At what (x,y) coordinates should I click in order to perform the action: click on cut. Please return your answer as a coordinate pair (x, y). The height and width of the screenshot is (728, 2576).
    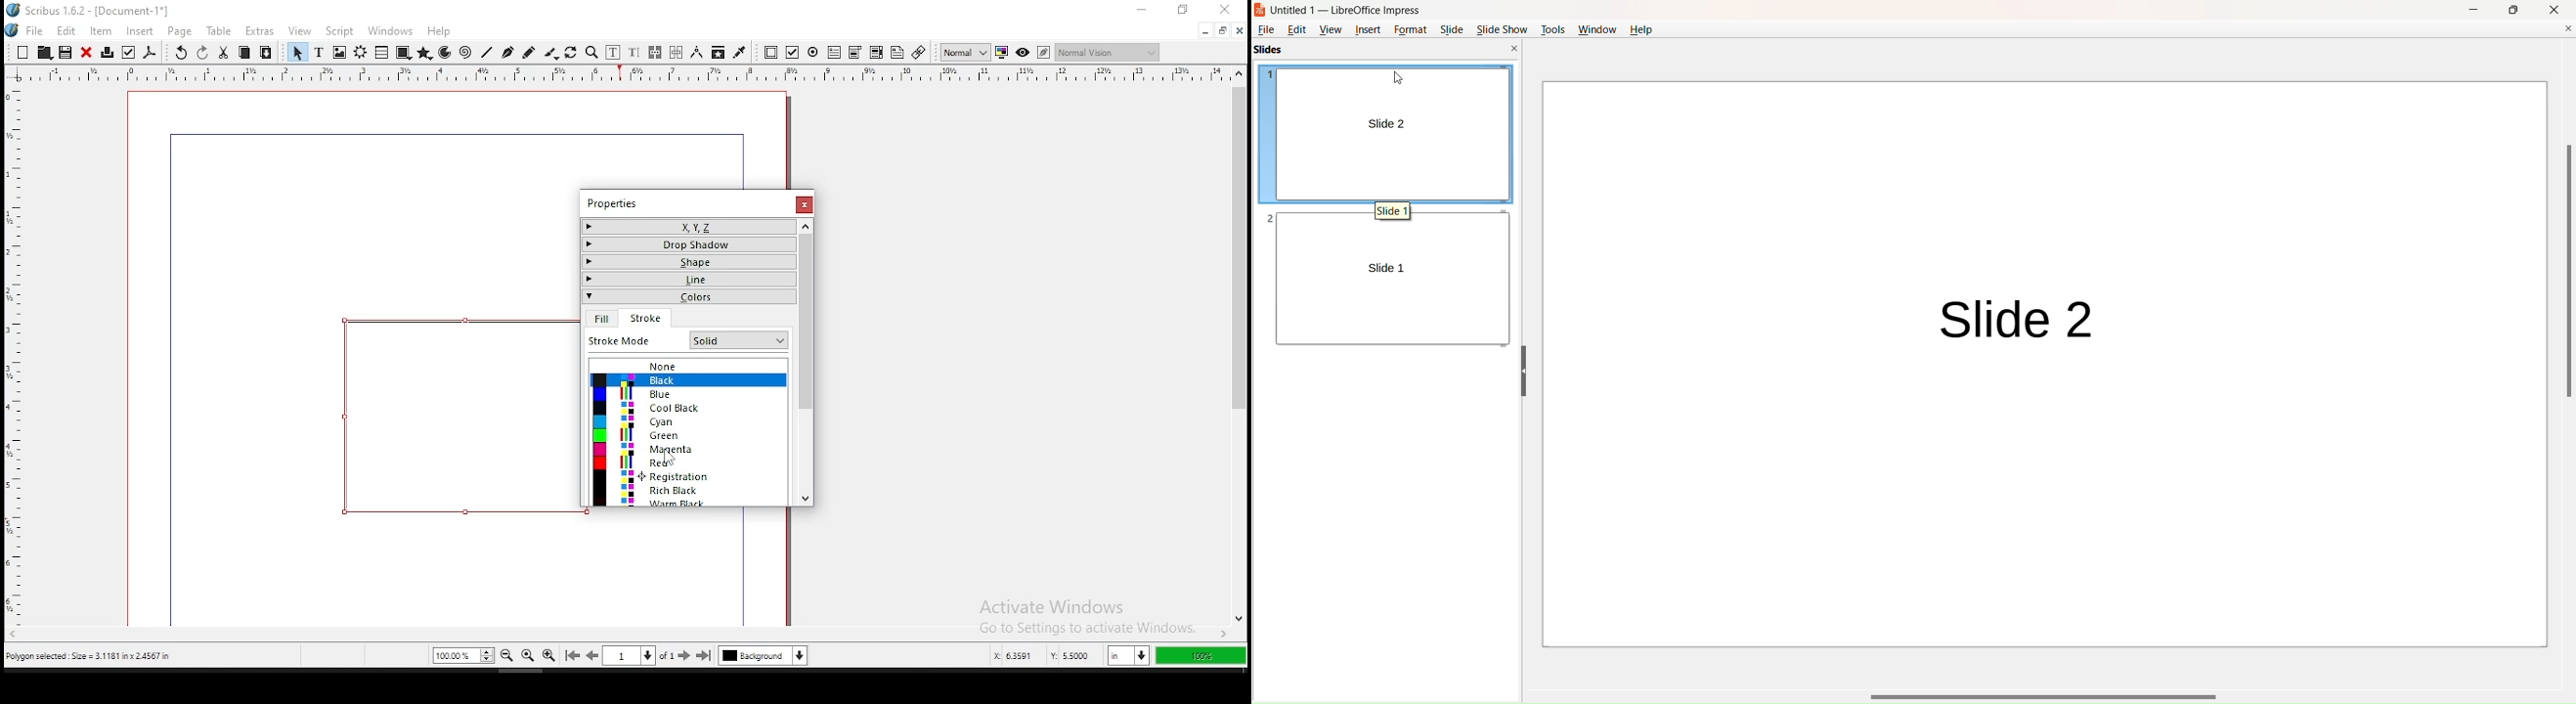
    Looking at the image, I should click on (224, 54).